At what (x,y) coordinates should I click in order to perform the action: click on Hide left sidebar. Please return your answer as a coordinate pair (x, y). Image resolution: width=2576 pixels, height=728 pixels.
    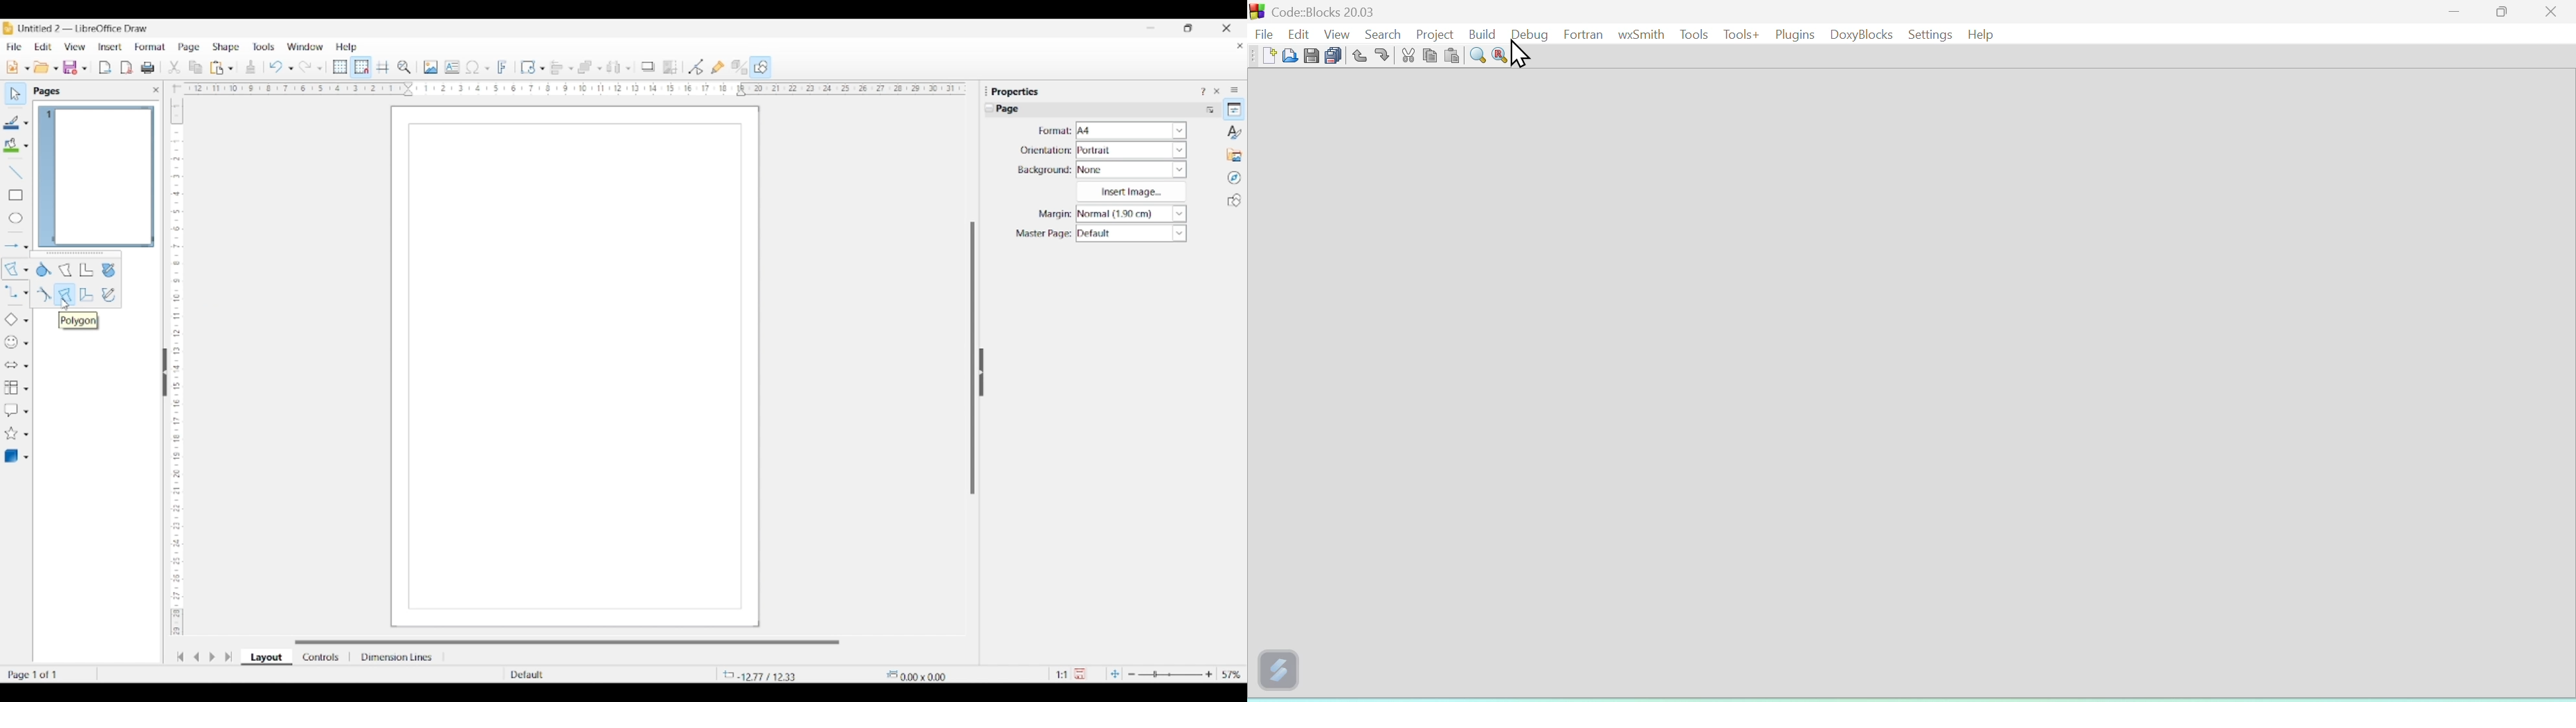
    Looking at the image, I should click on (165, 372).